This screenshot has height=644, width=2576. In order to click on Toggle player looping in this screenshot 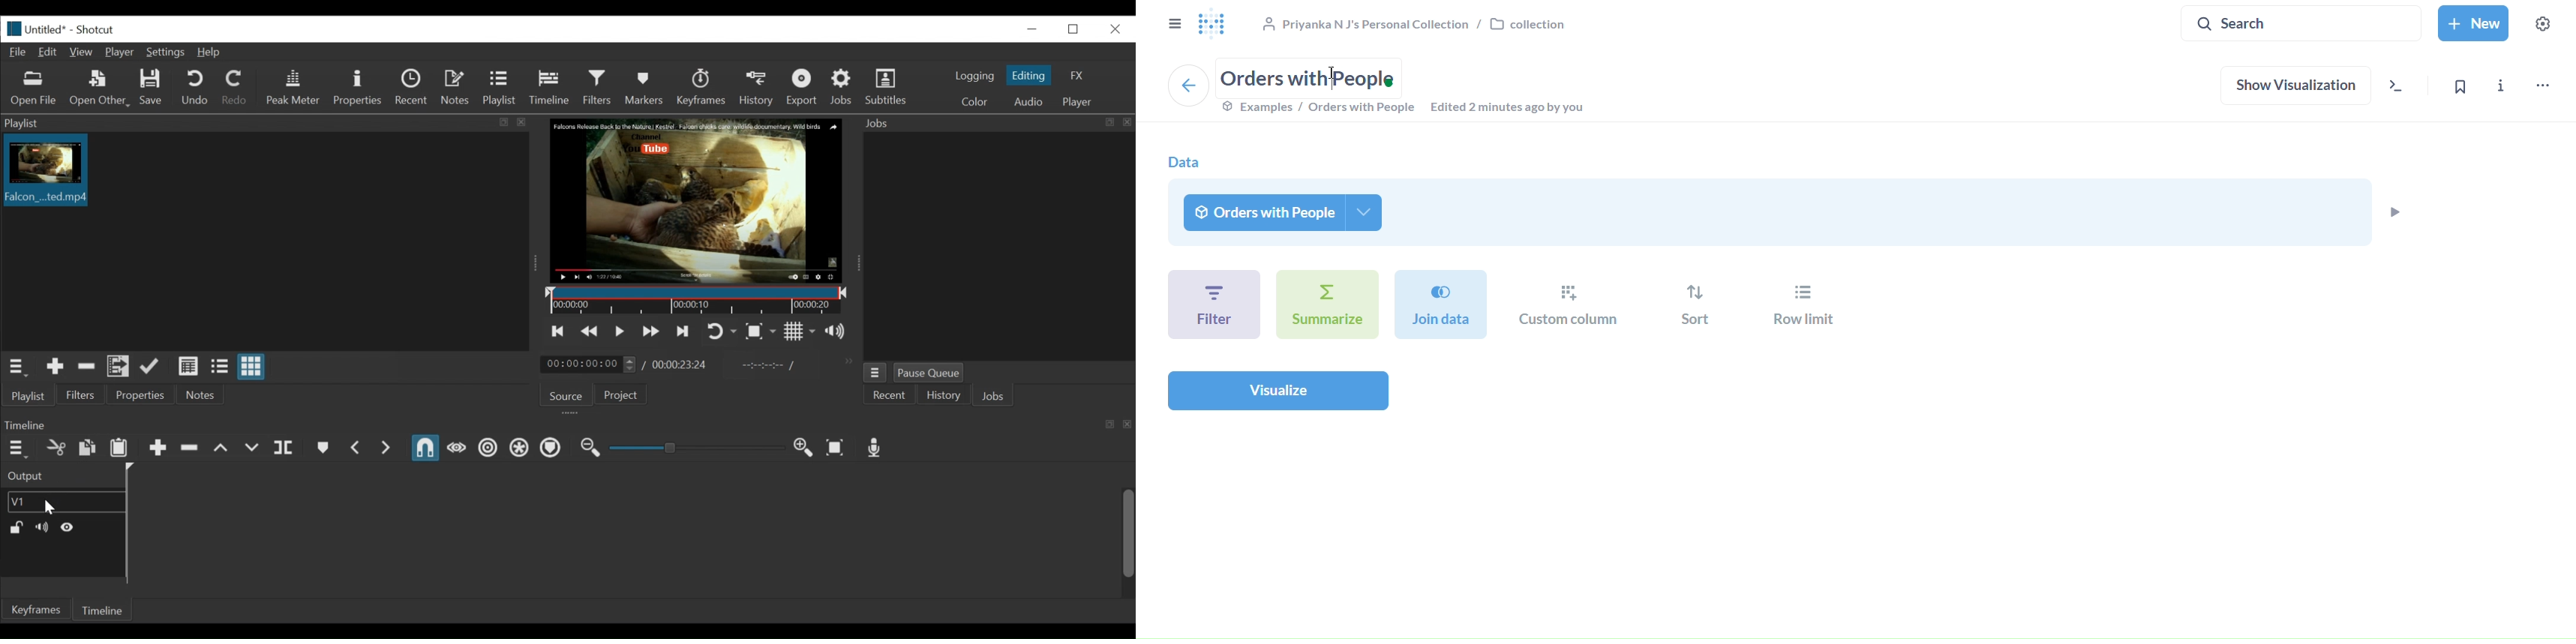, I will do `click(686, 332)`.